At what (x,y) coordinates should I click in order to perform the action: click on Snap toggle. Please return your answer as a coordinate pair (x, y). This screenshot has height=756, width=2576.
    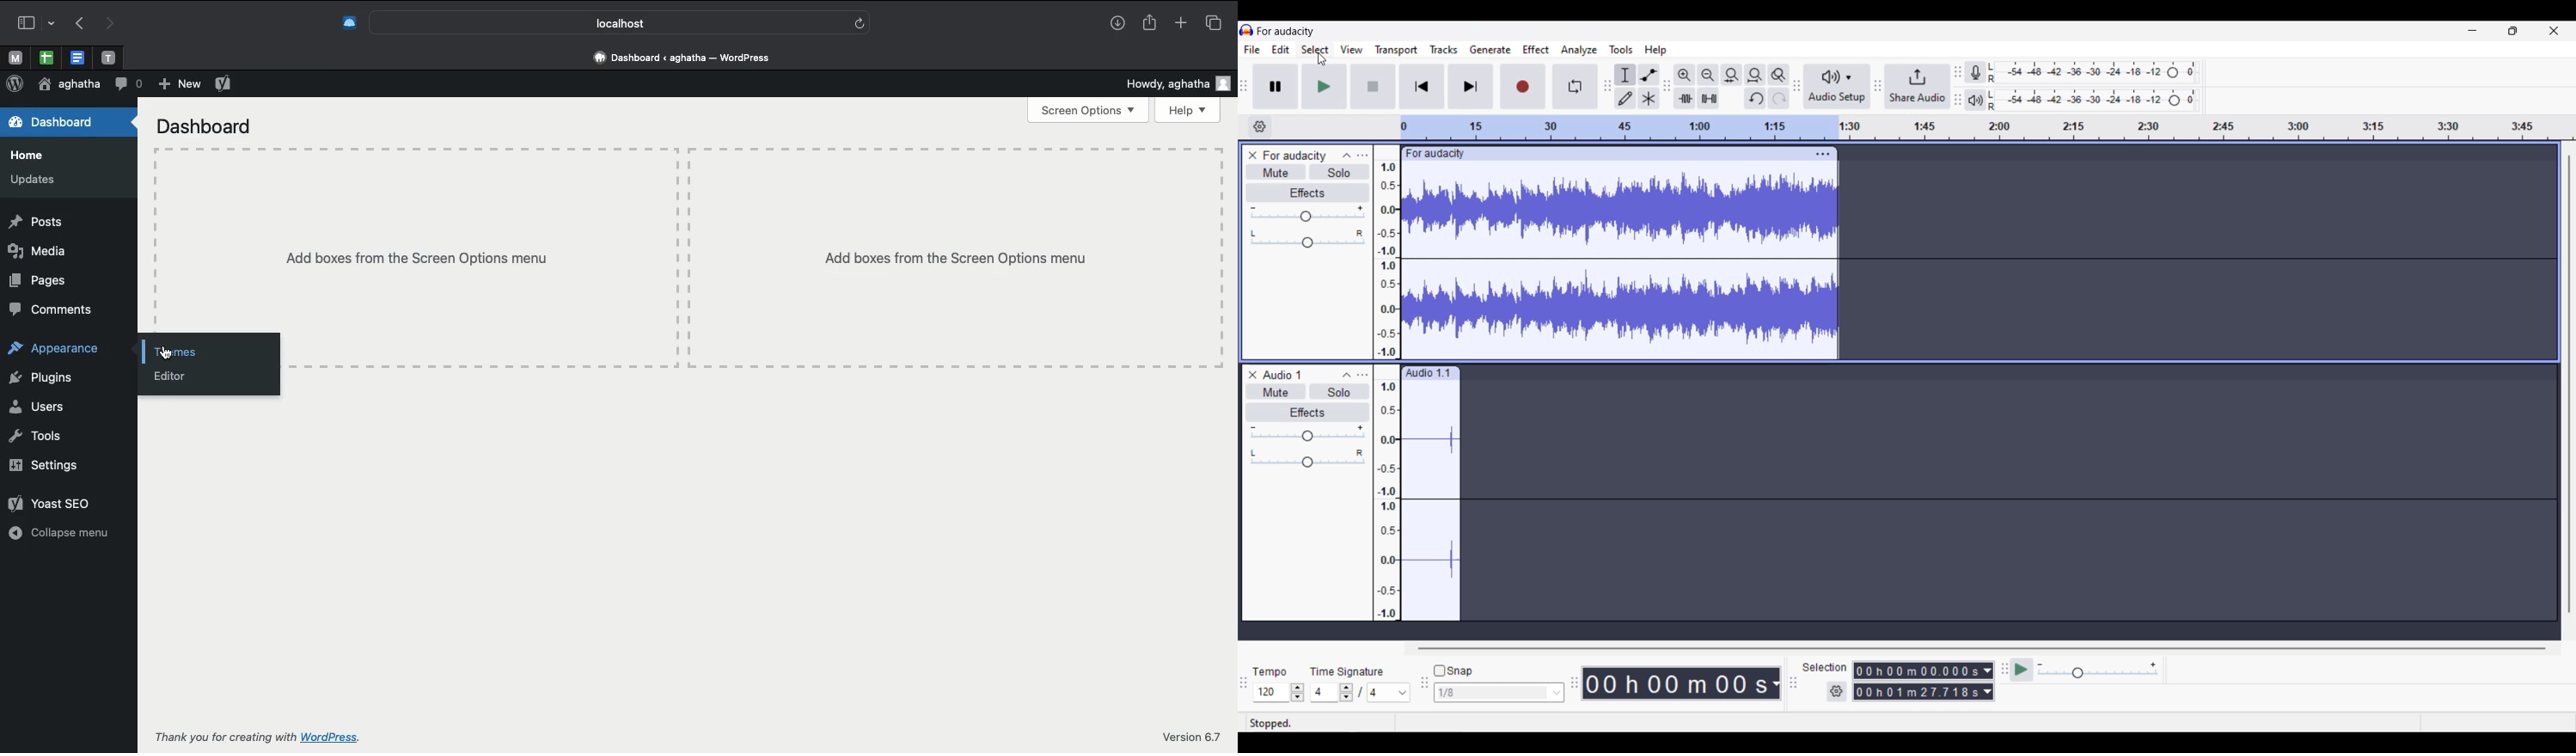
    Looking at the image, I should click on (1453, 671).